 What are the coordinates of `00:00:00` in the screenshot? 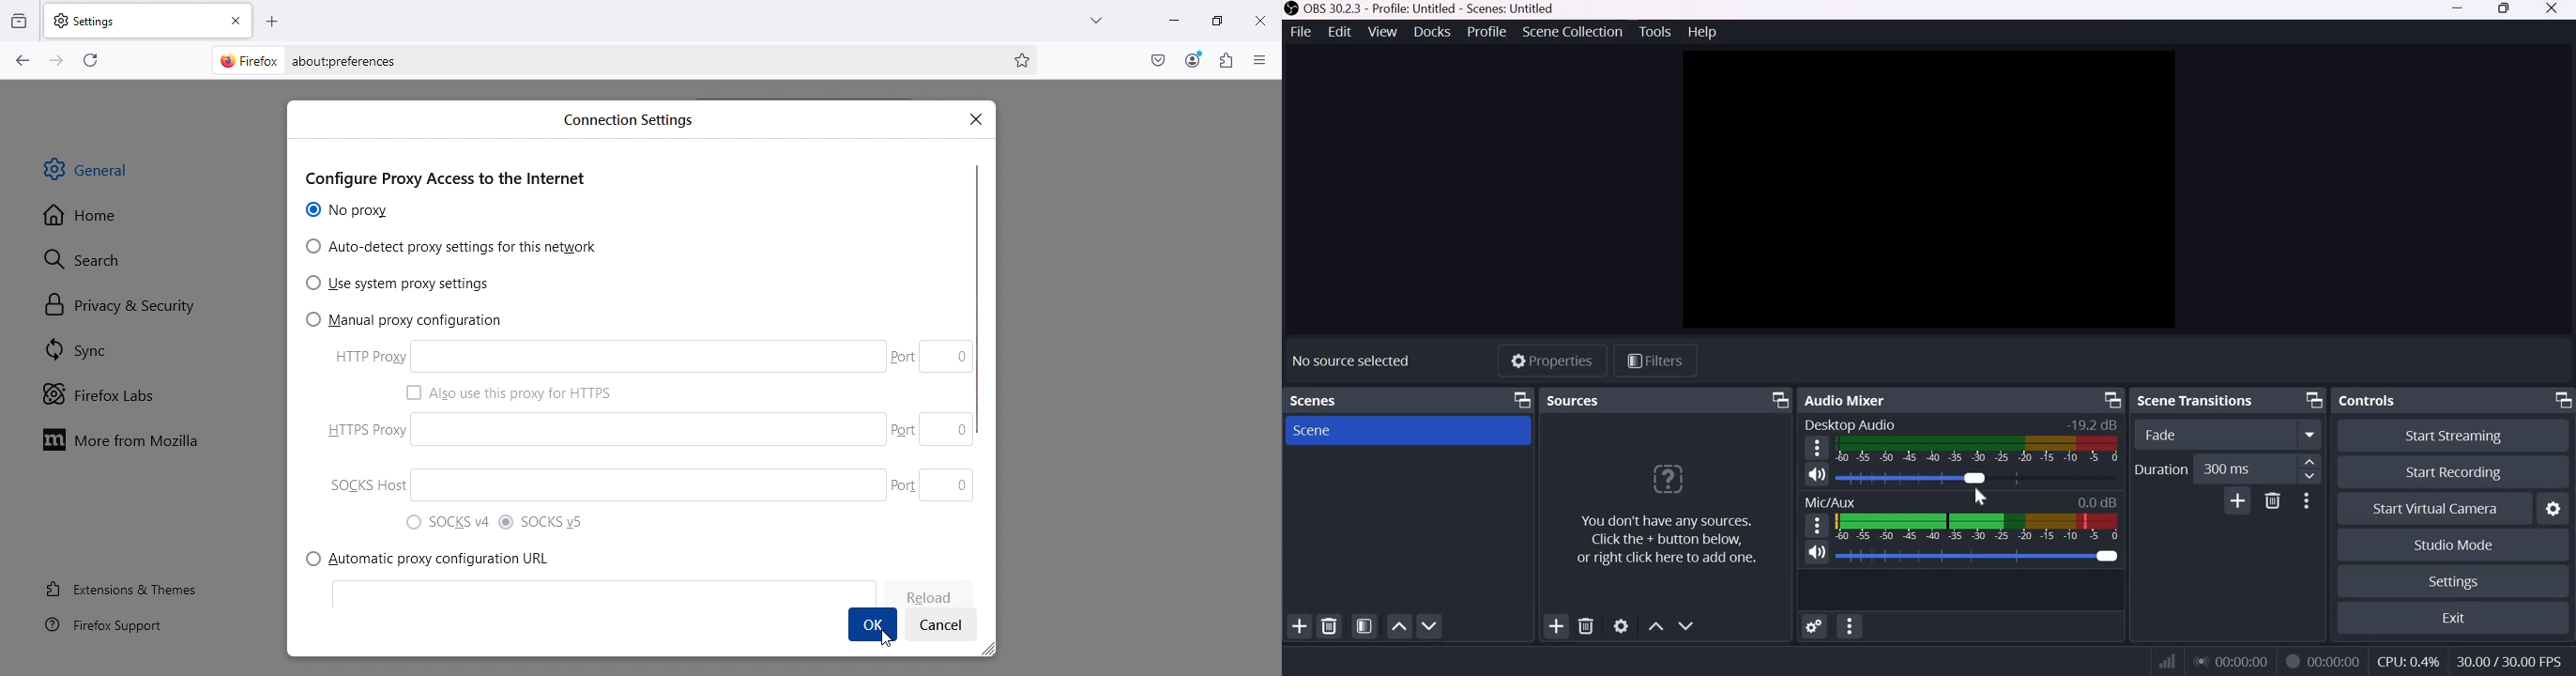 It's located at (2232, 660).